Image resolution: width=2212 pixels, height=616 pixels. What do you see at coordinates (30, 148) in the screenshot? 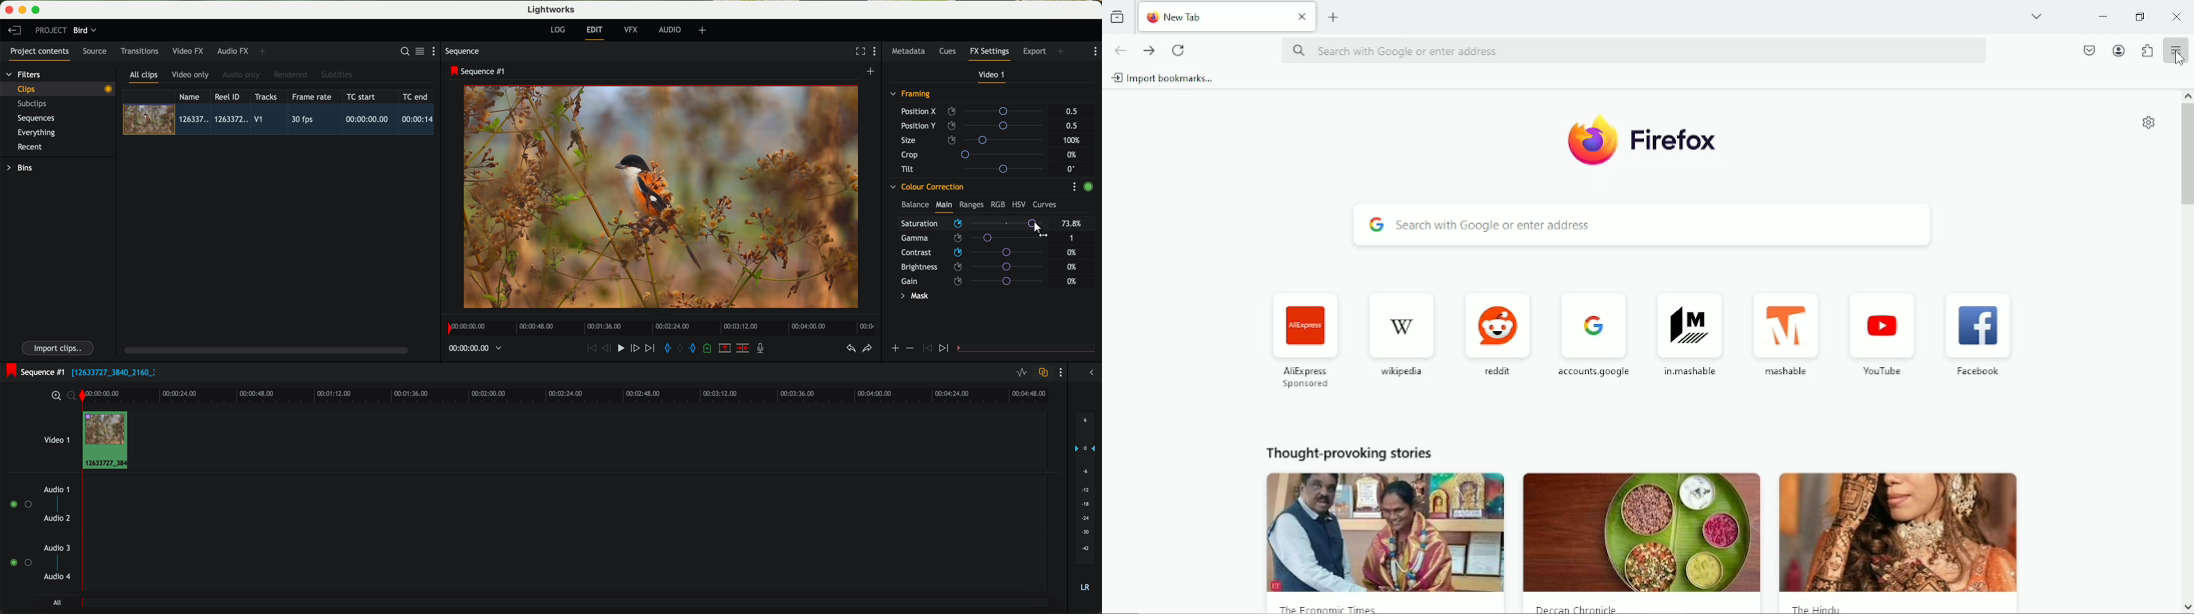
I see `recent` at bounding box center [30, 148].